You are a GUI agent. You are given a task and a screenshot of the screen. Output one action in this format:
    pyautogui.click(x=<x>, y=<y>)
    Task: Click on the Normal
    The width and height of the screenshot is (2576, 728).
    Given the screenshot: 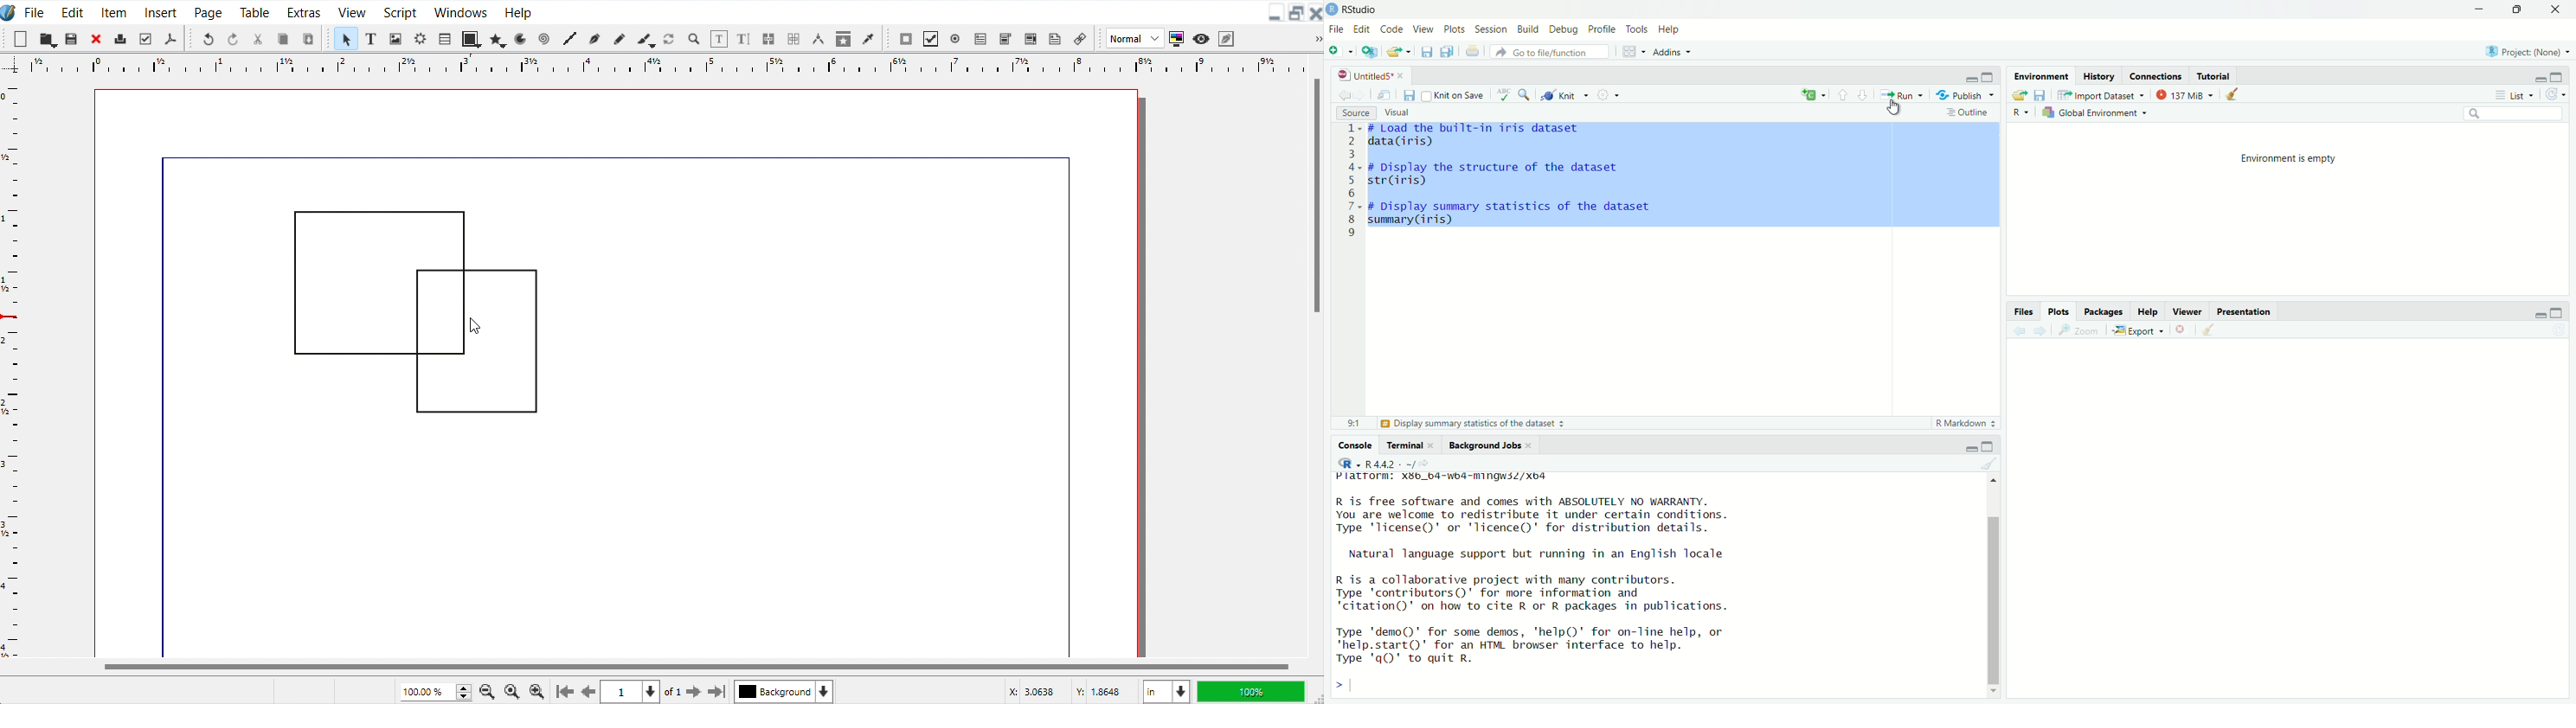 What is the action you would take?
    pyautogui.click(x=1133, y=38)
    